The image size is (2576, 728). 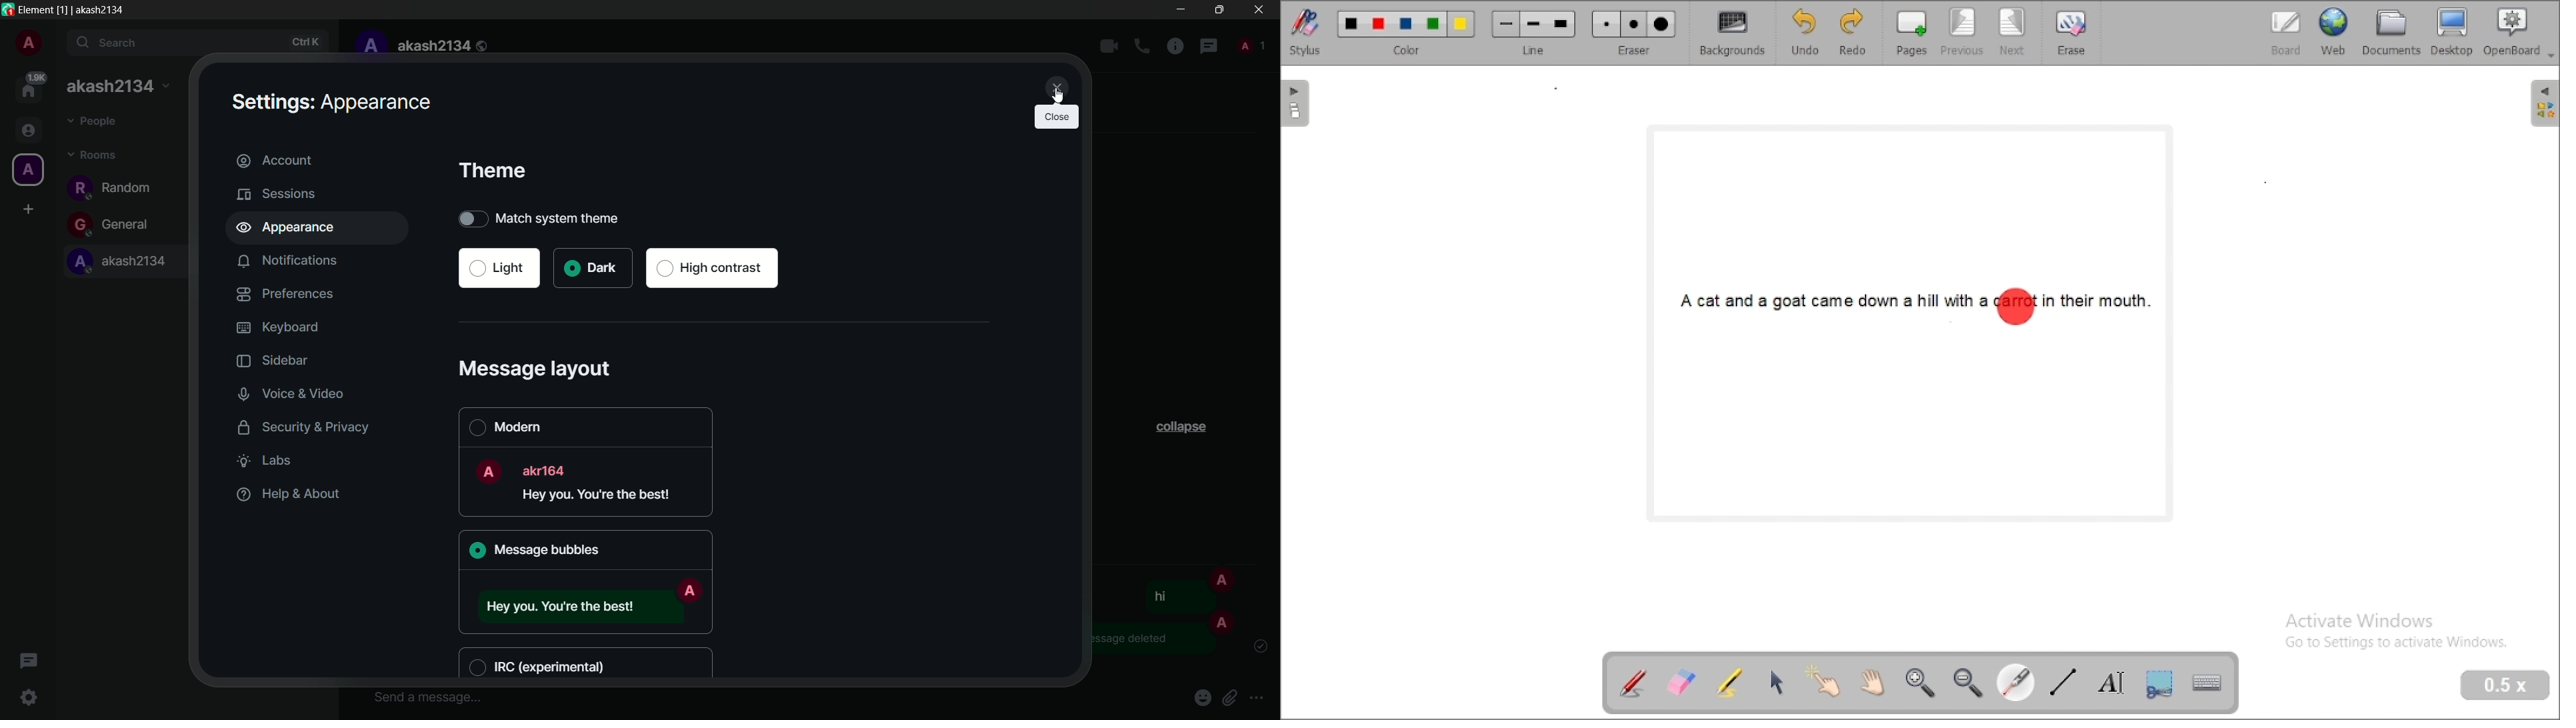 I want to click on sessions, so click(x=277, y=193).